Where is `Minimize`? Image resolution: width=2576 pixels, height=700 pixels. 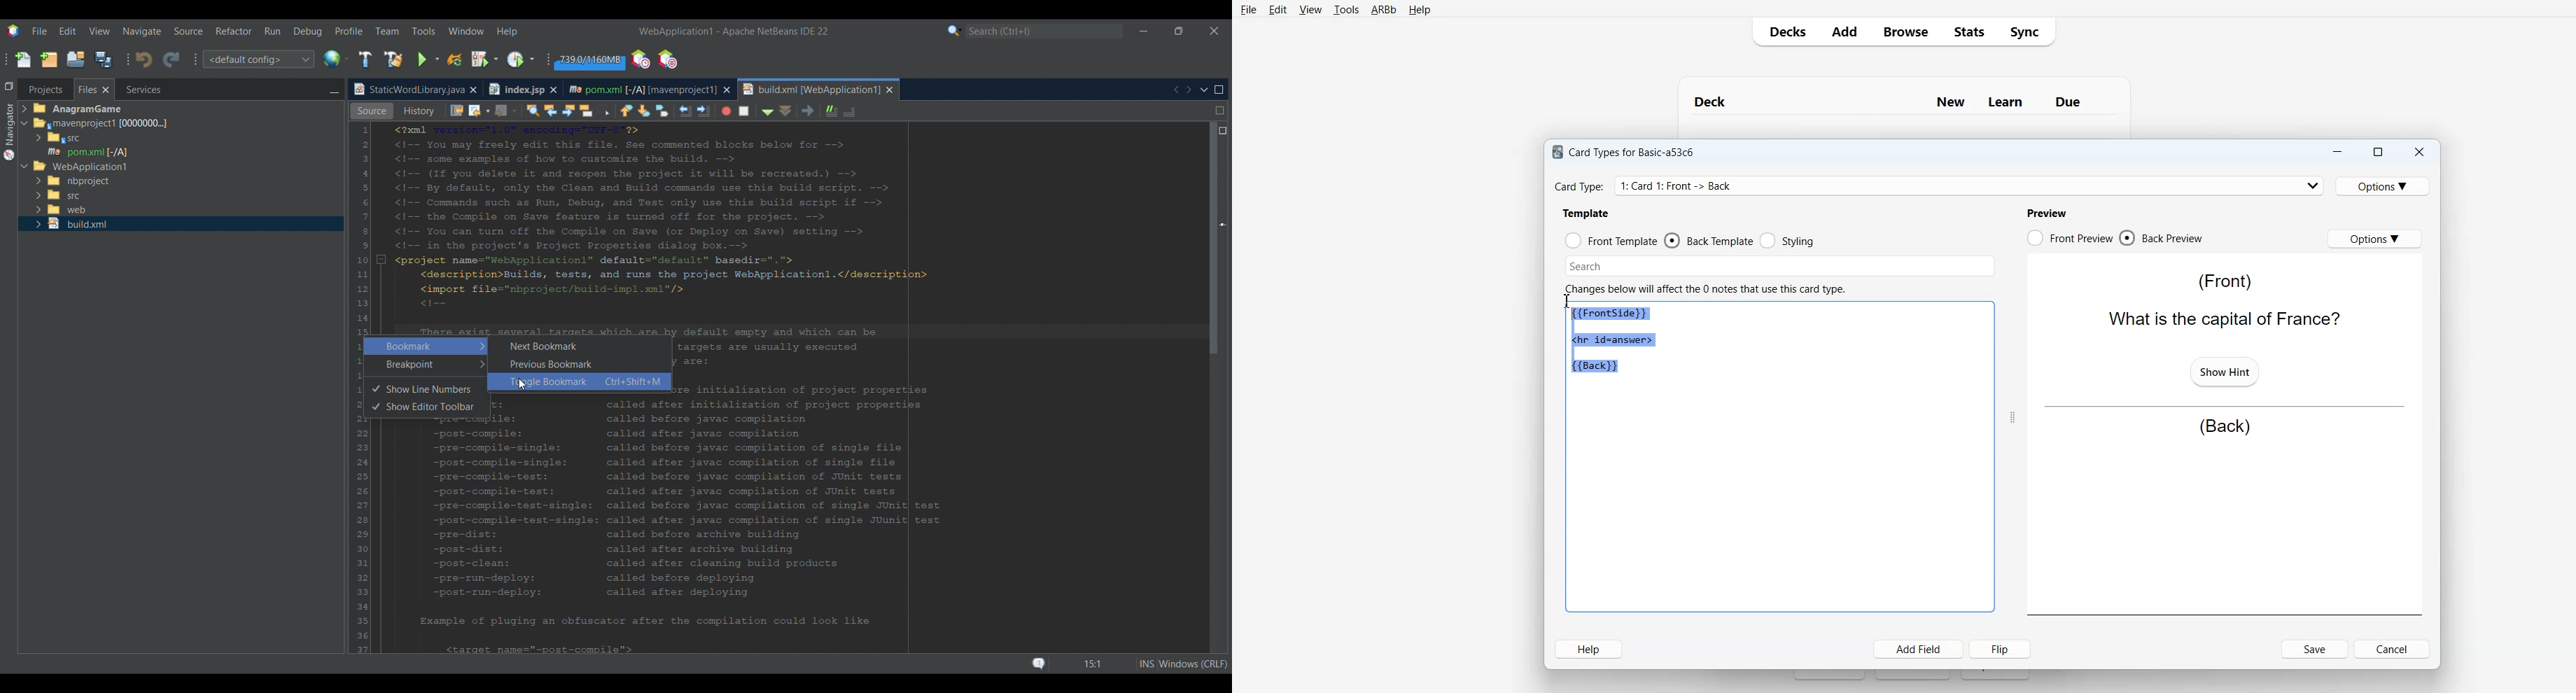
Minimize is located at coordinates (2336, 152).